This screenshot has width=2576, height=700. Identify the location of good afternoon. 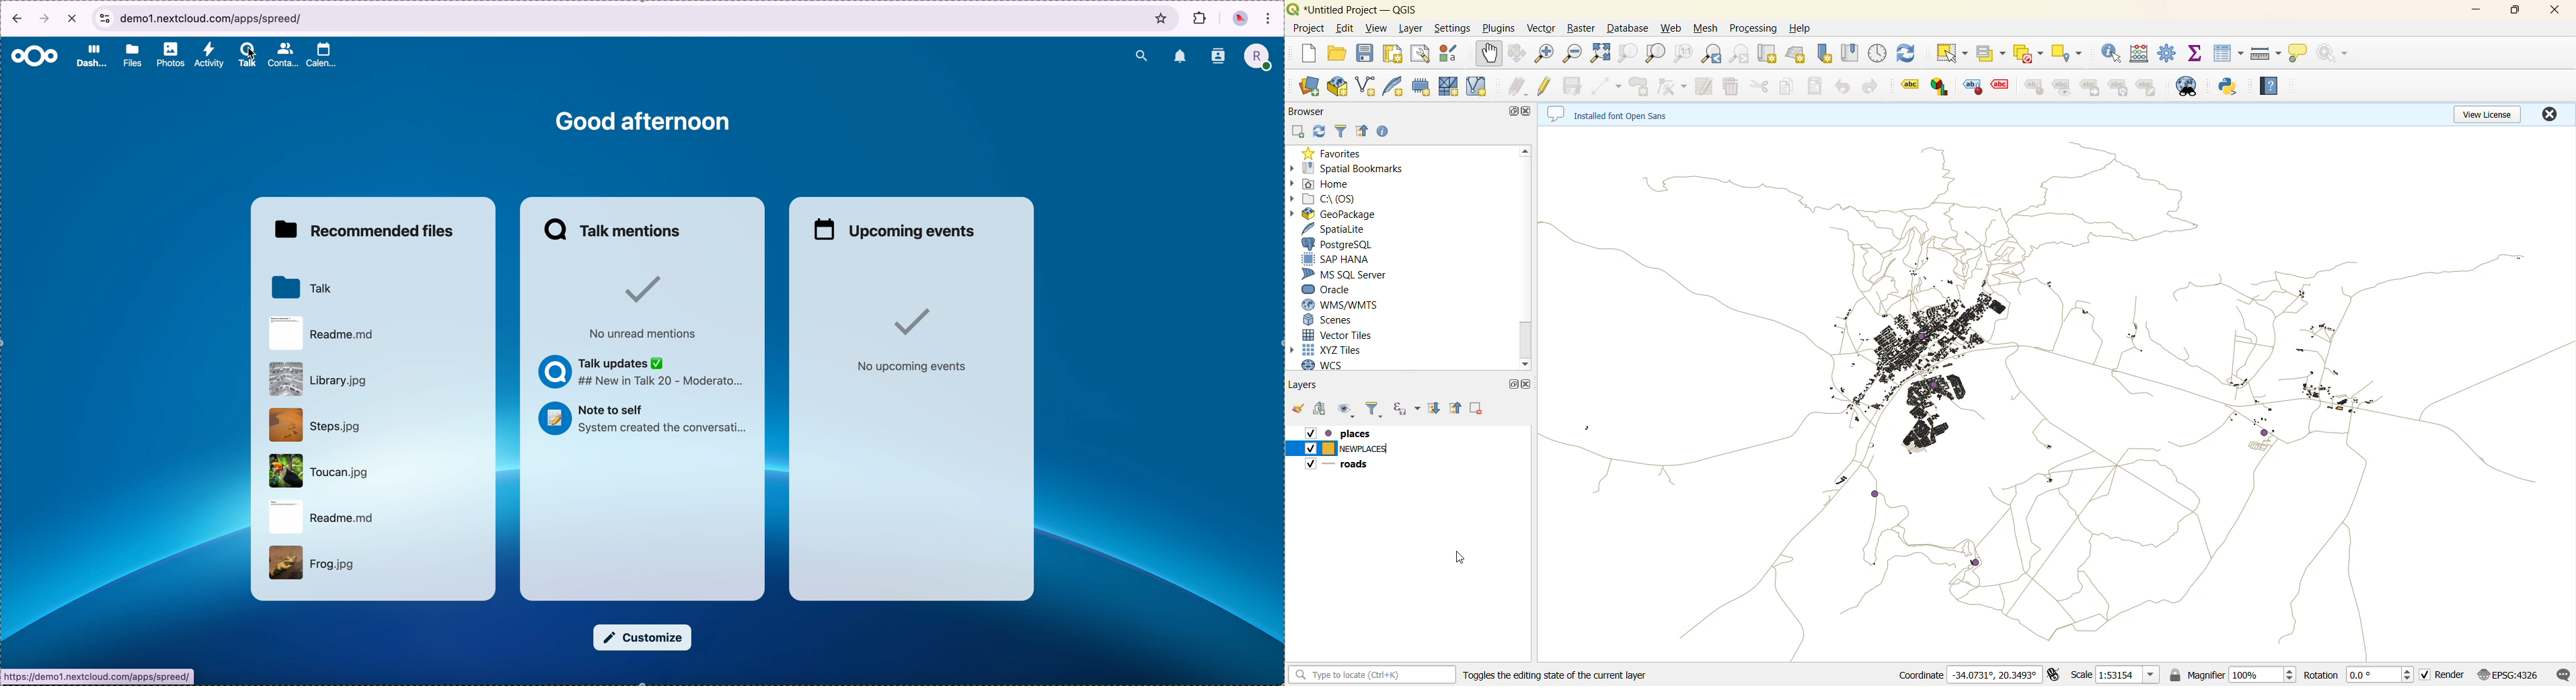
(643, 121).